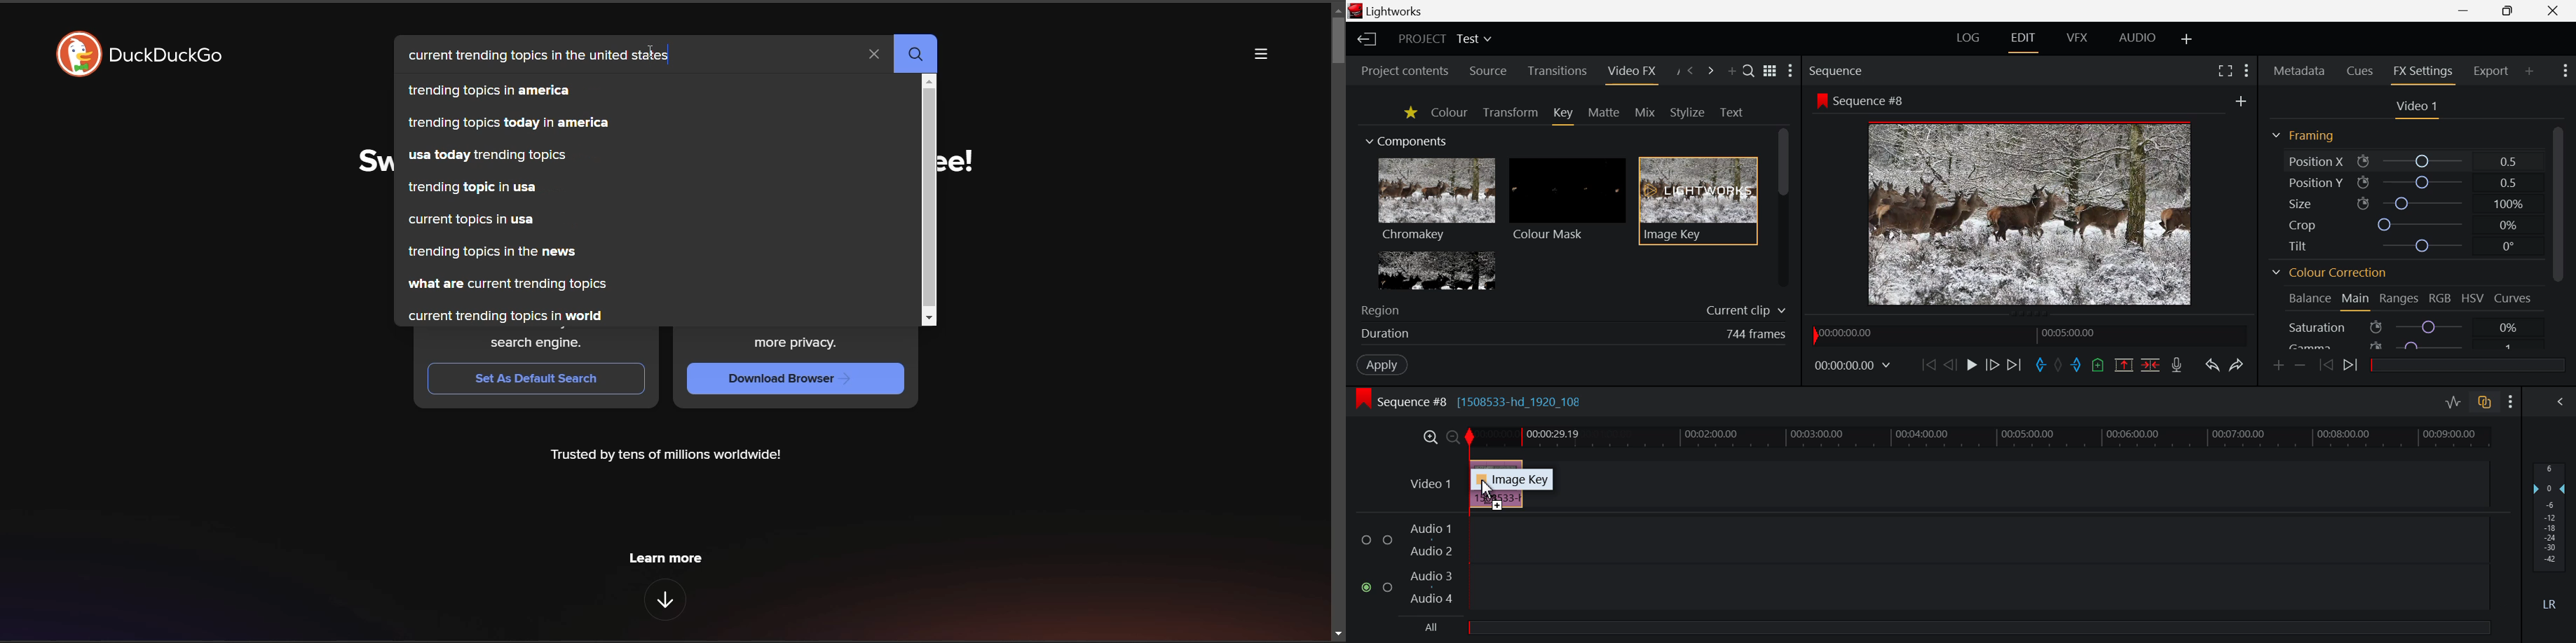 The width and height of the screenshot is (2576, 644). What do you see at coordinates (1520, 480) in the screenshot?
I see `Image Key ` at bounding box center [1520, 480].